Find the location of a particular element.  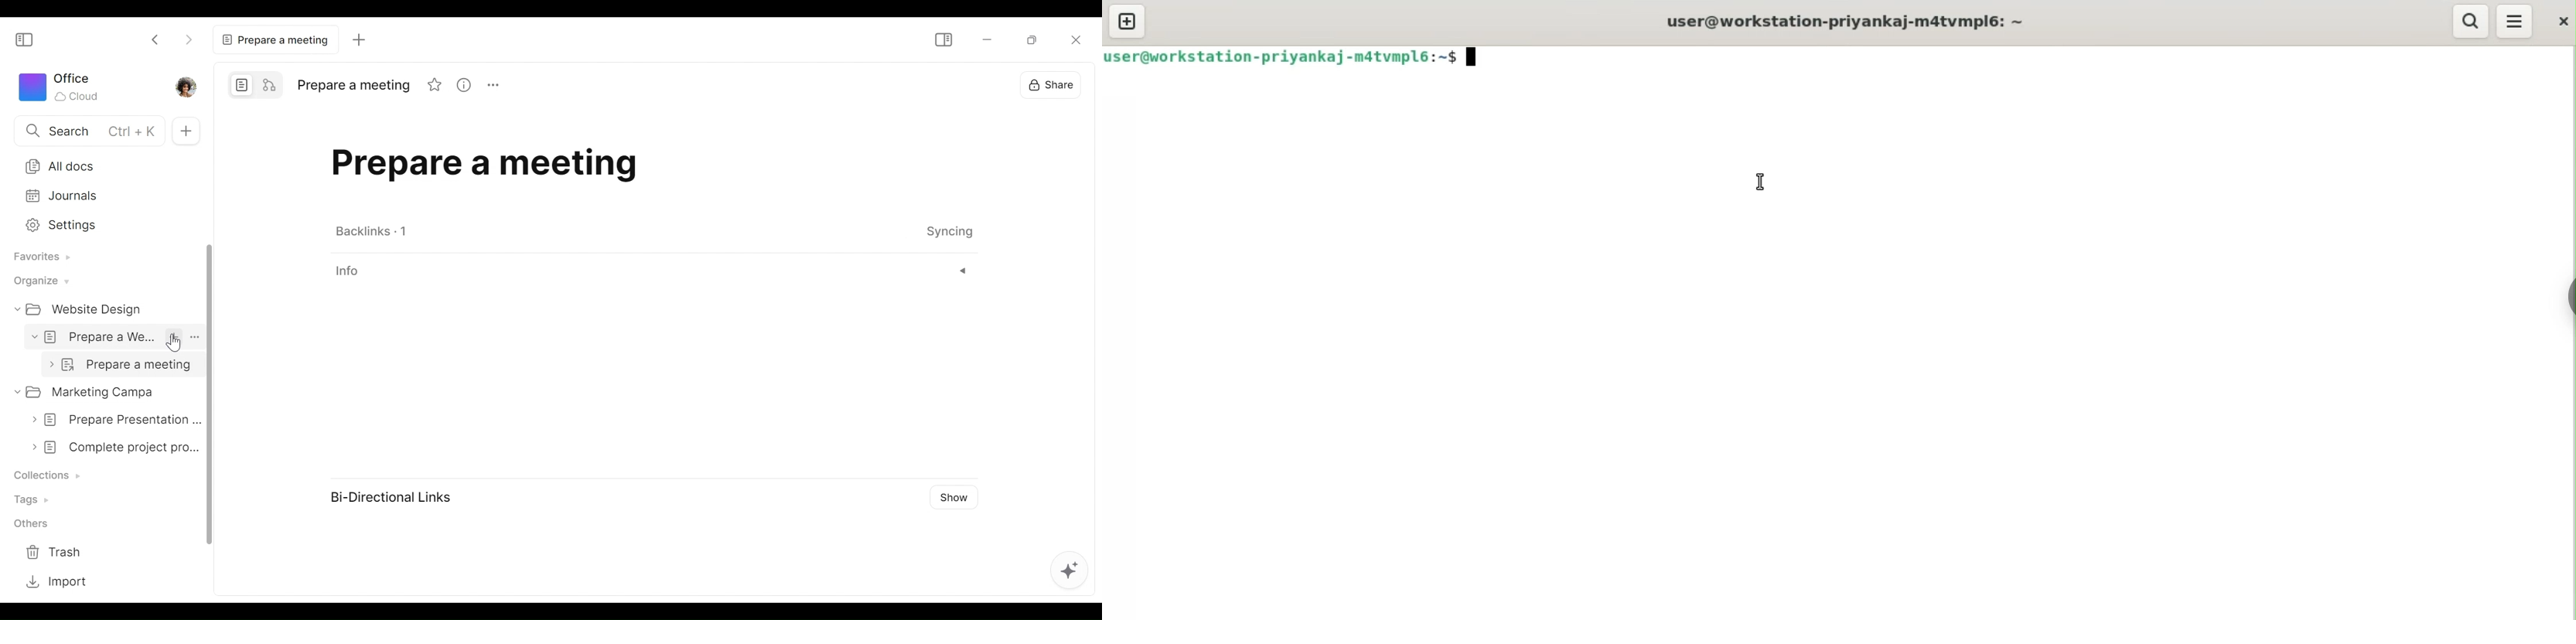

Workspace is located at coordinates (59, 87).